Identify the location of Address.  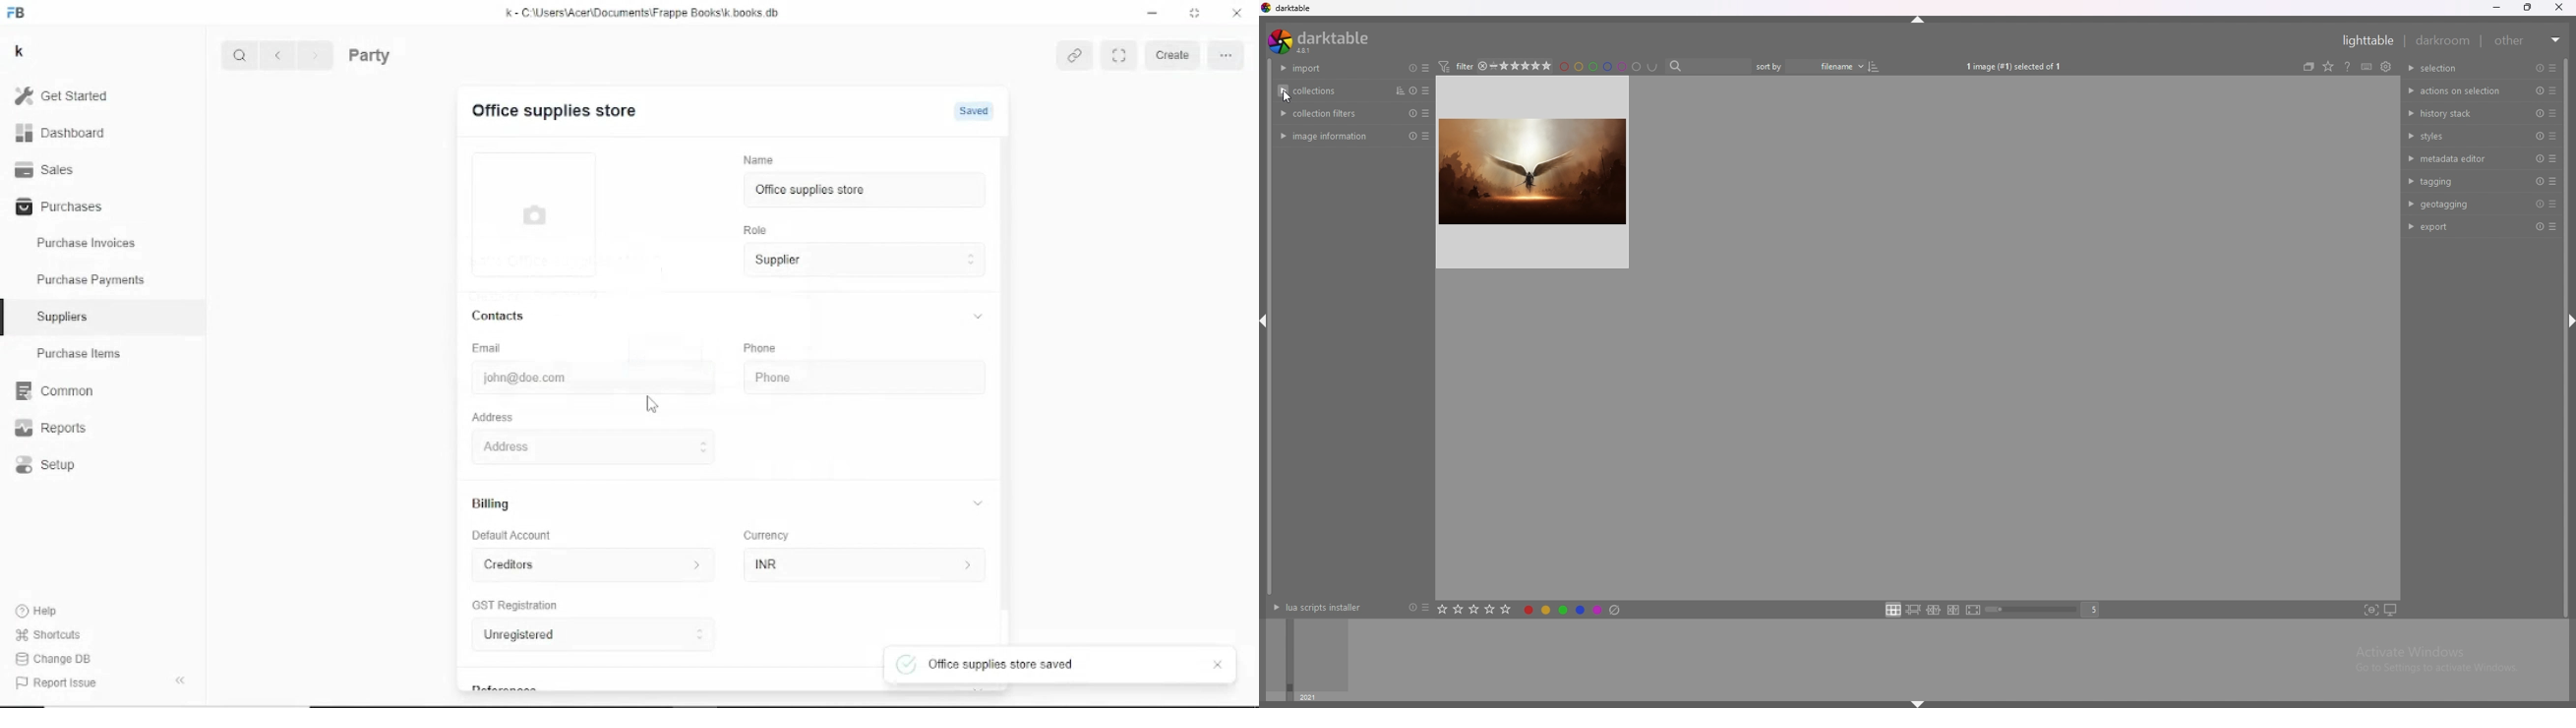
(726, 446).